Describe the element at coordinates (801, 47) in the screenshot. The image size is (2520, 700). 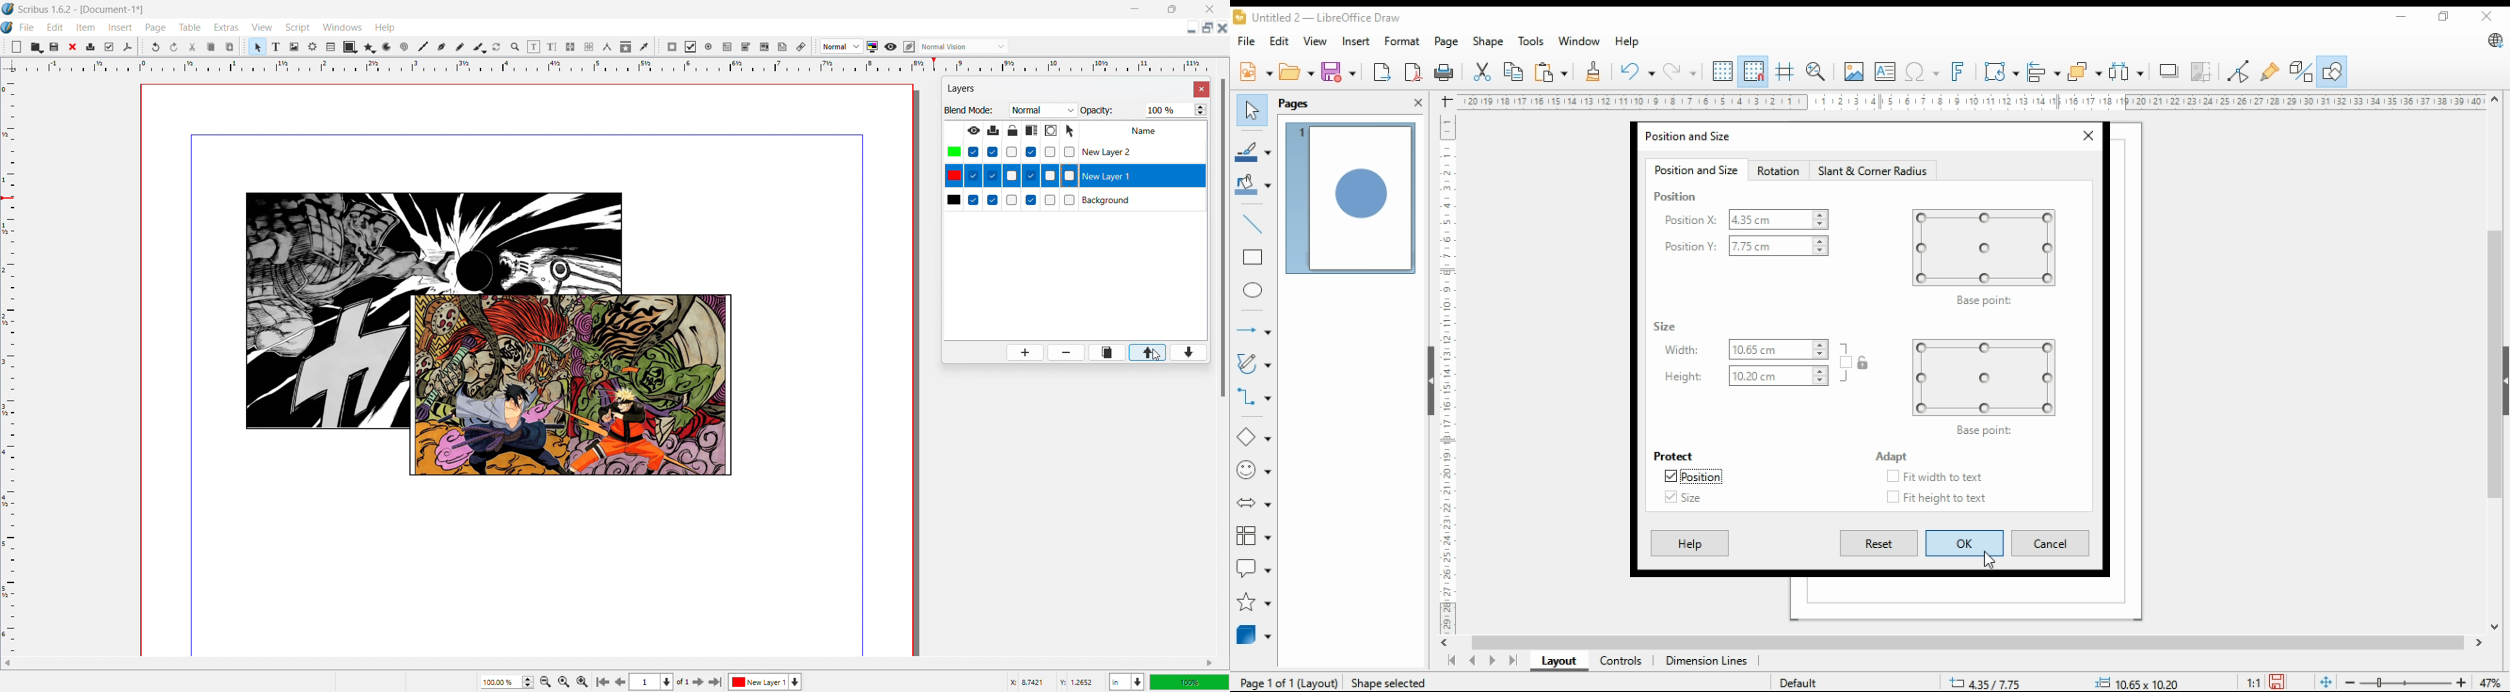
I see `link the annotation` at that location.